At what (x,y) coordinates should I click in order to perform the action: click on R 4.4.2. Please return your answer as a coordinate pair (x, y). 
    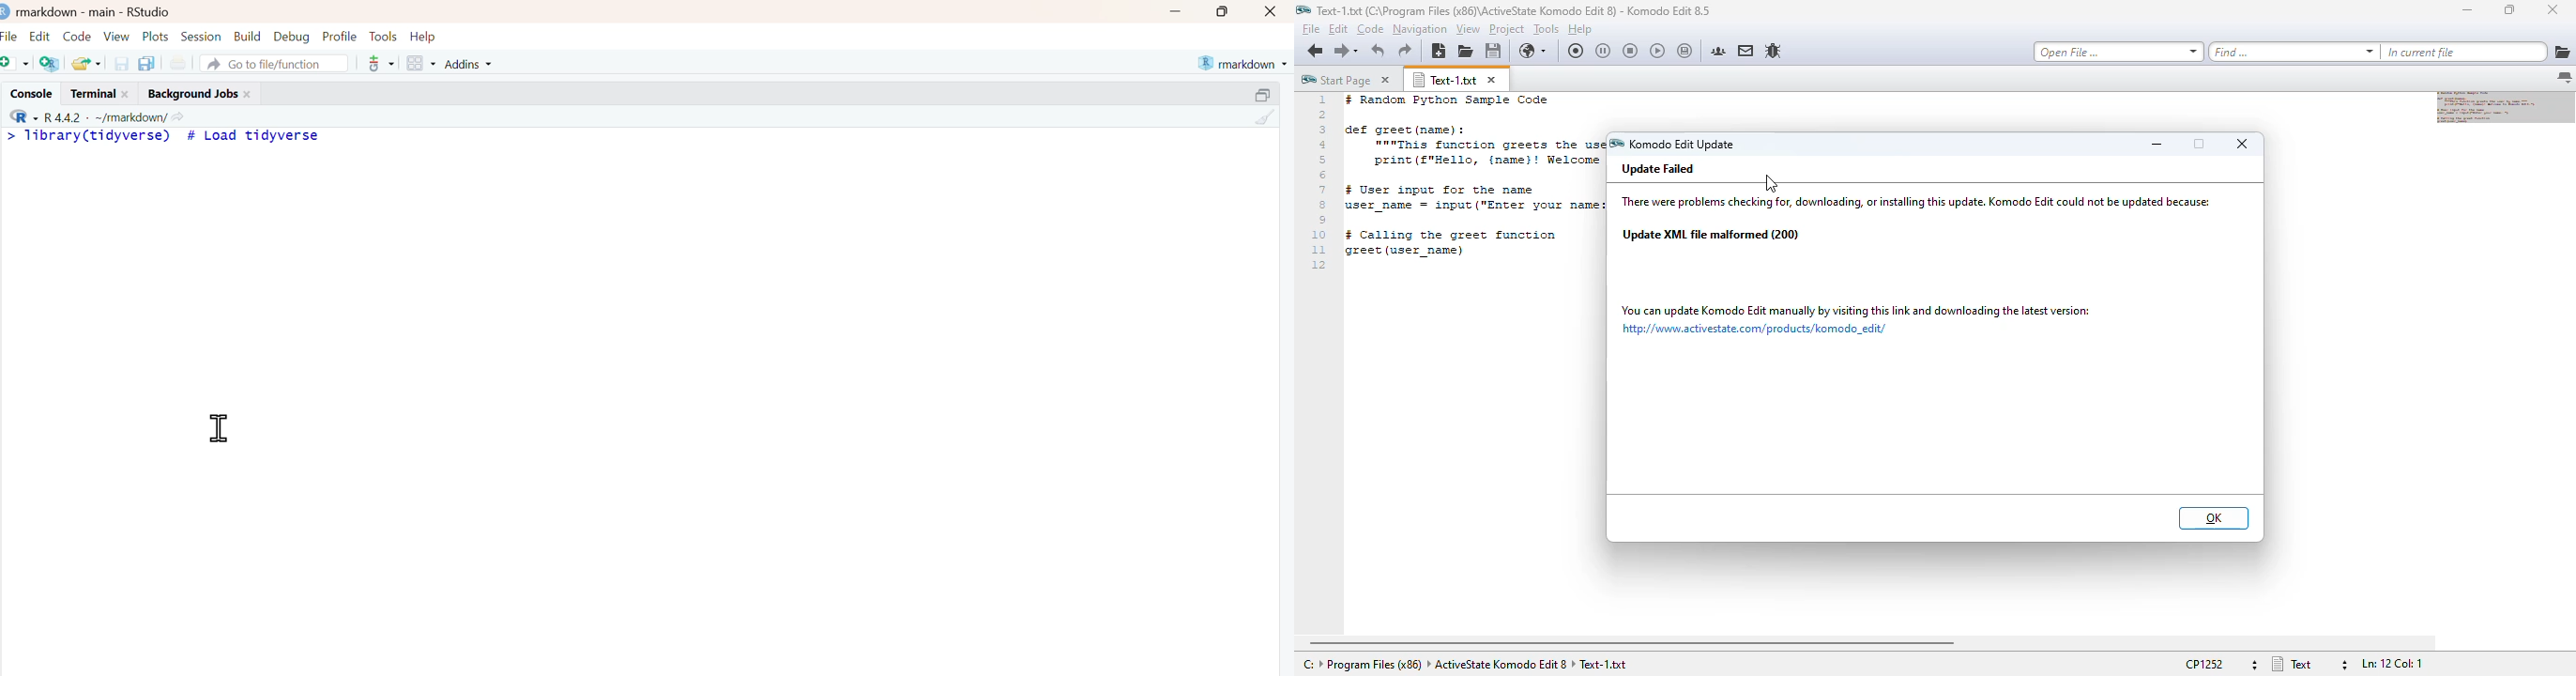
    Looking at the image, I should click on (63, 116).